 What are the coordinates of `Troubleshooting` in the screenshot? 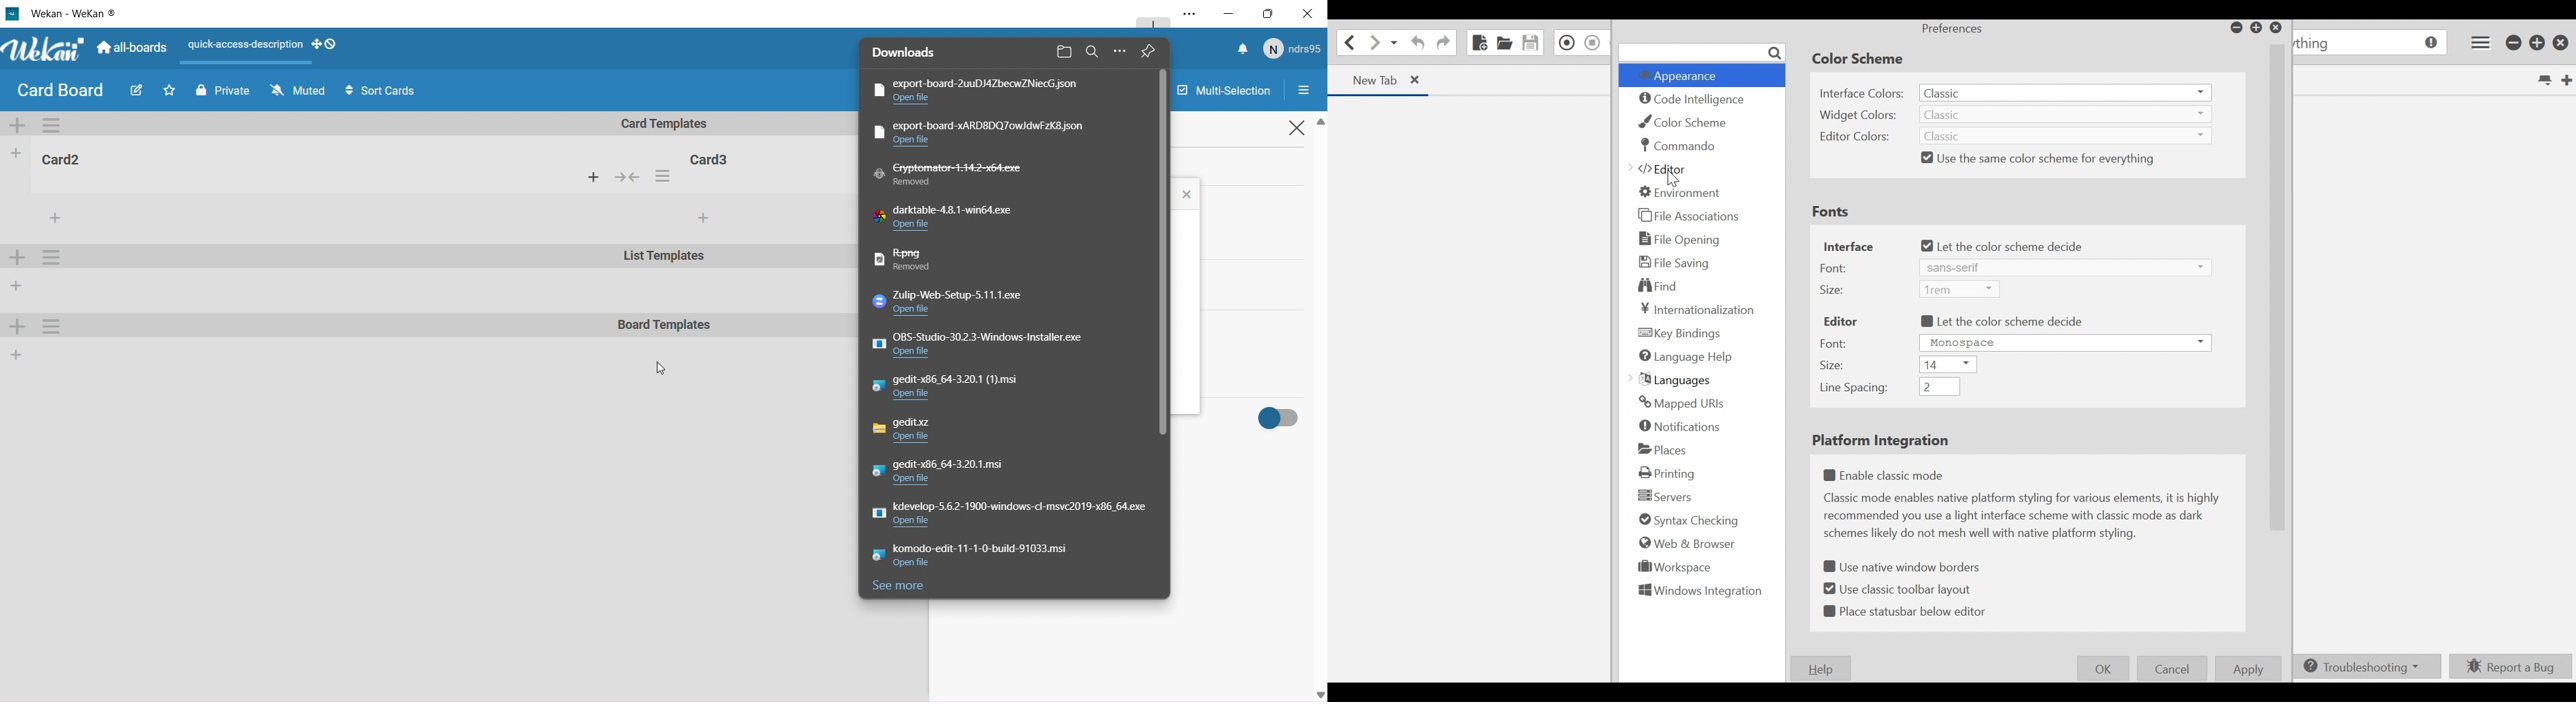 It's located at (2365, 668).